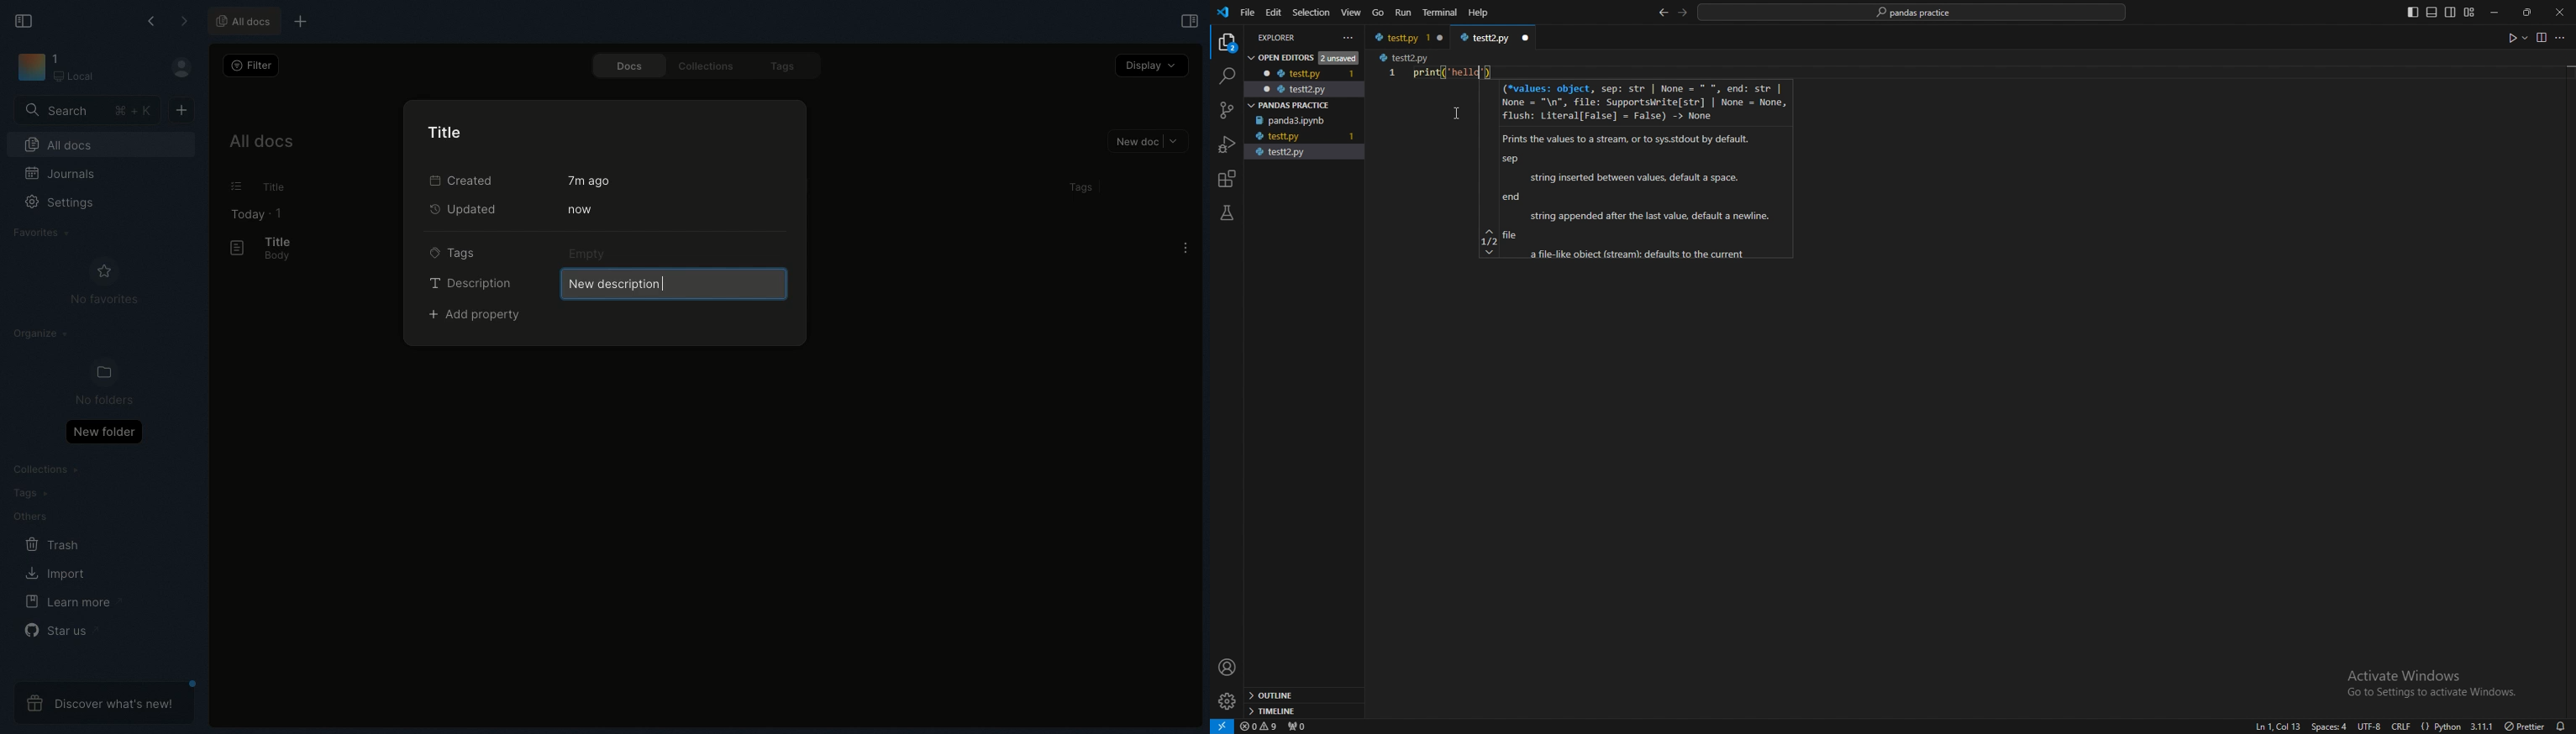 The image size is (2576, 756). Describe the element at coordinates (2457, 723) in the screenshot. I see `{} Python 3.11.1` at that location.